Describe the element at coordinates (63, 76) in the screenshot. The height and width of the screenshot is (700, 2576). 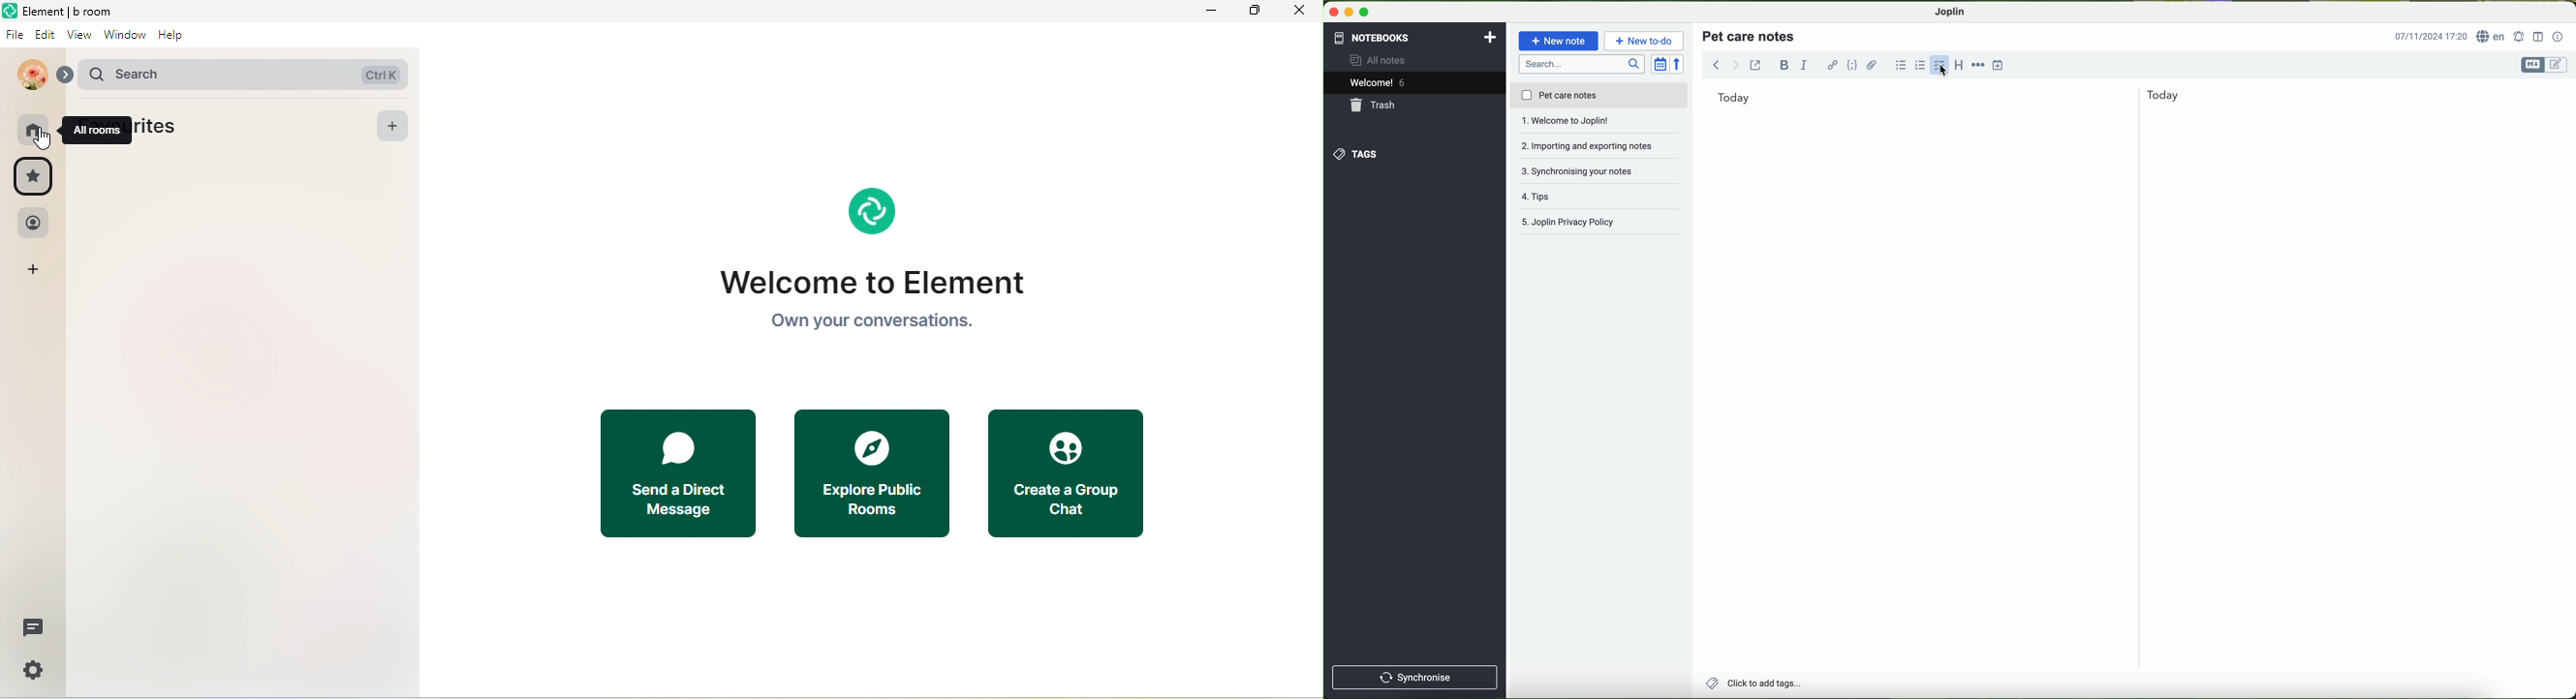
I see `expand` at that location.